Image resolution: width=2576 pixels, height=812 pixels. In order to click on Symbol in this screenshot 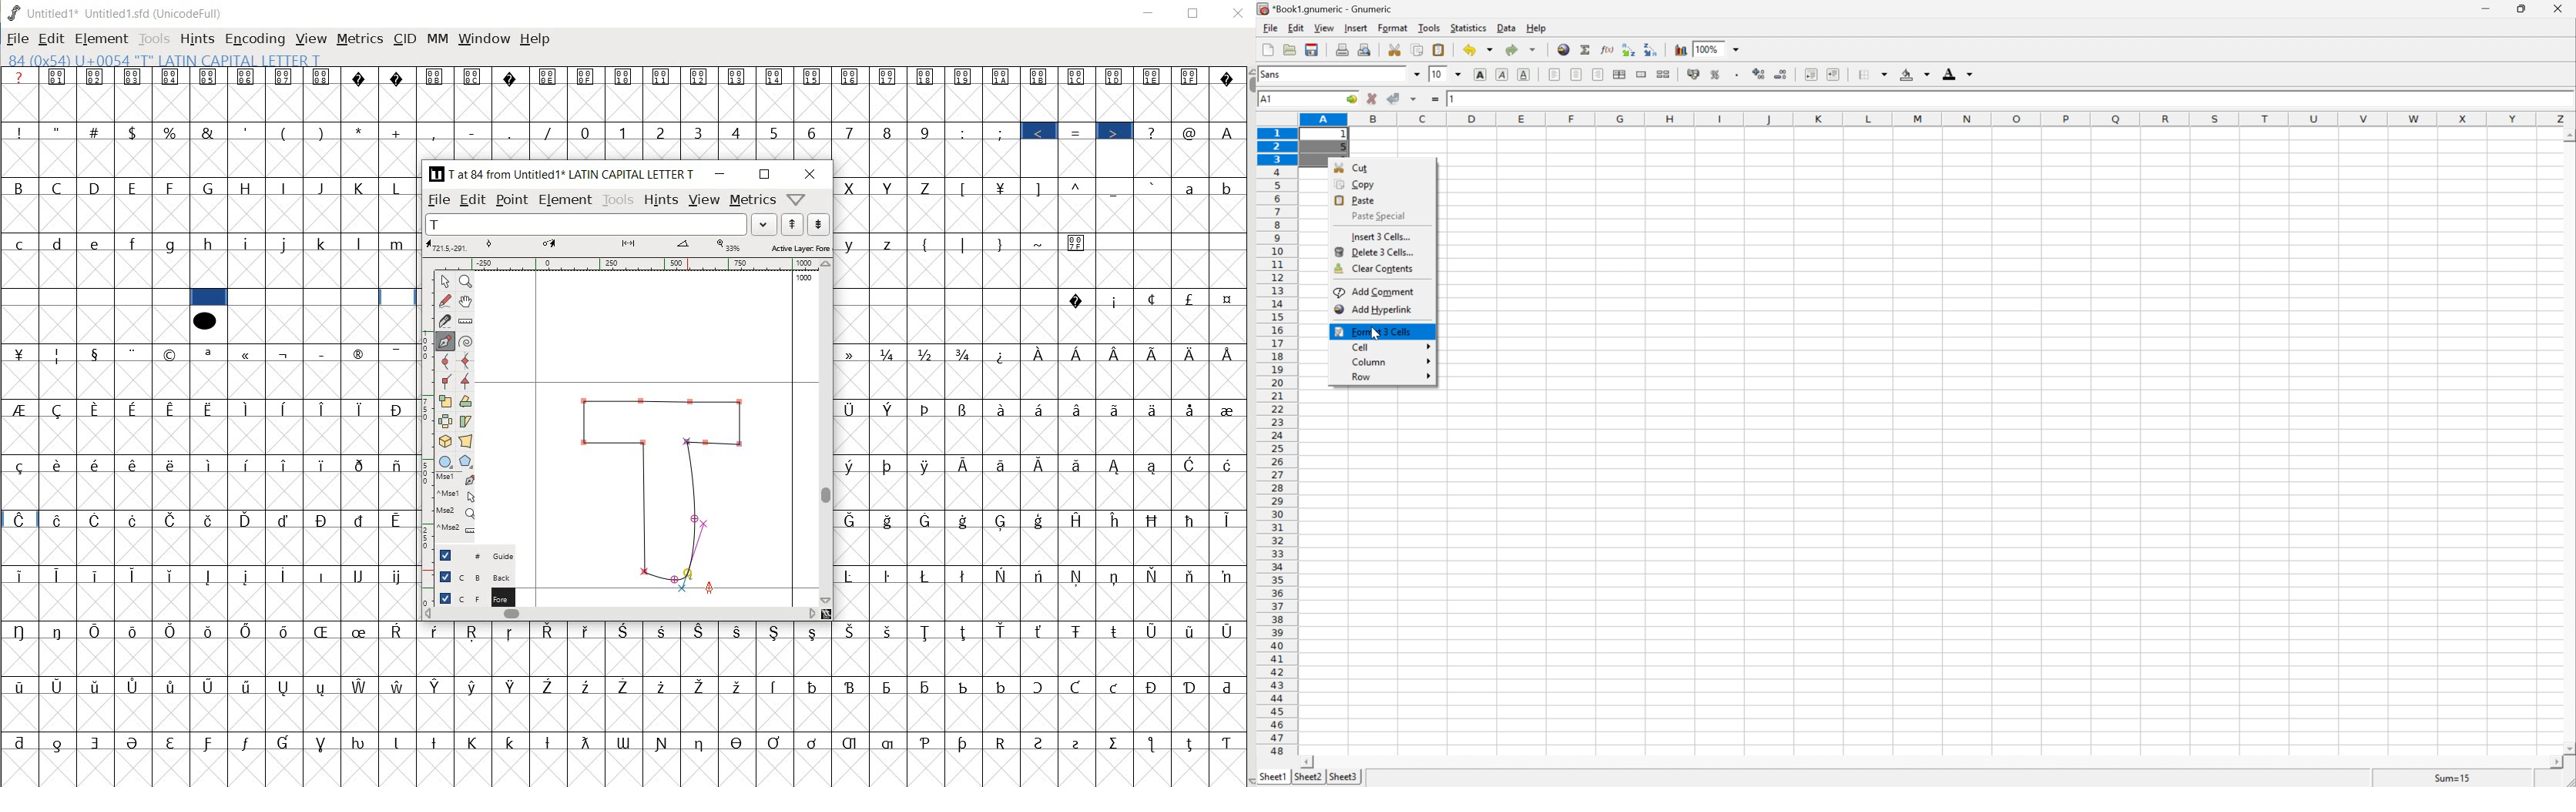, I will do `click(1041, 742)`.